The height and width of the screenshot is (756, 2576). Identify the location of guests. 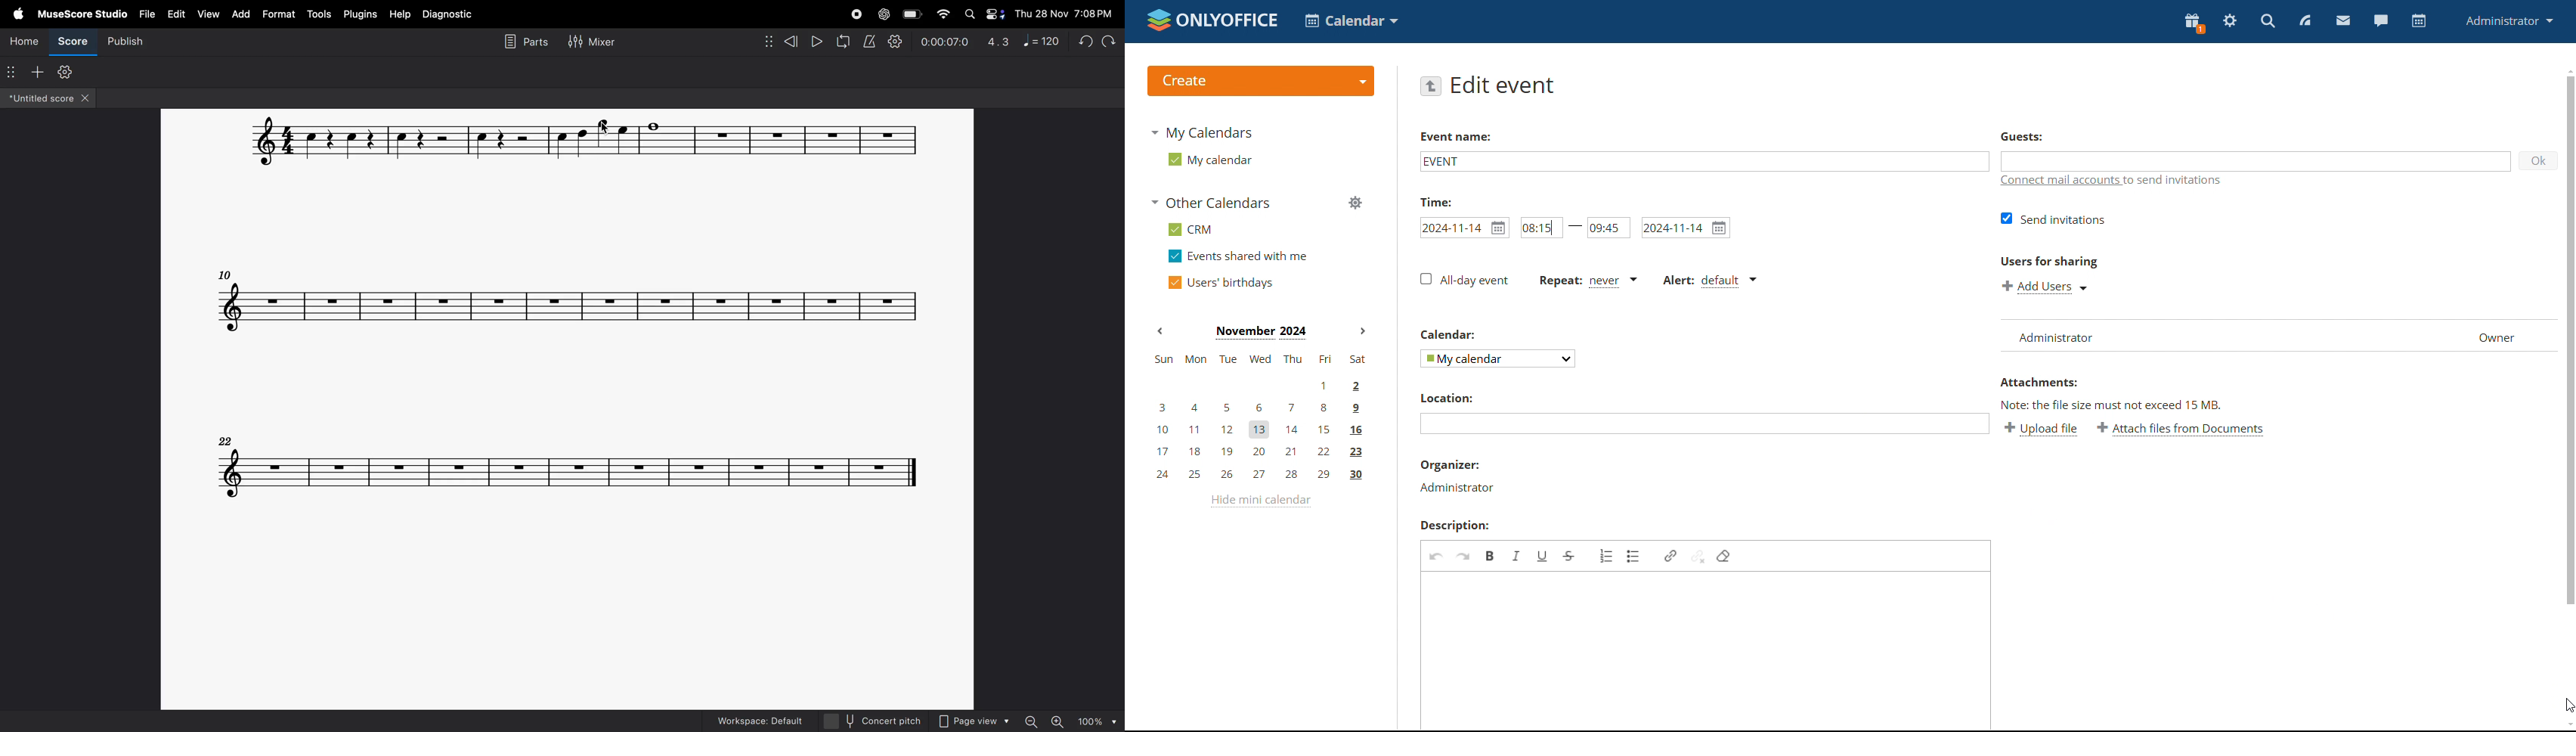
(2023, 137).